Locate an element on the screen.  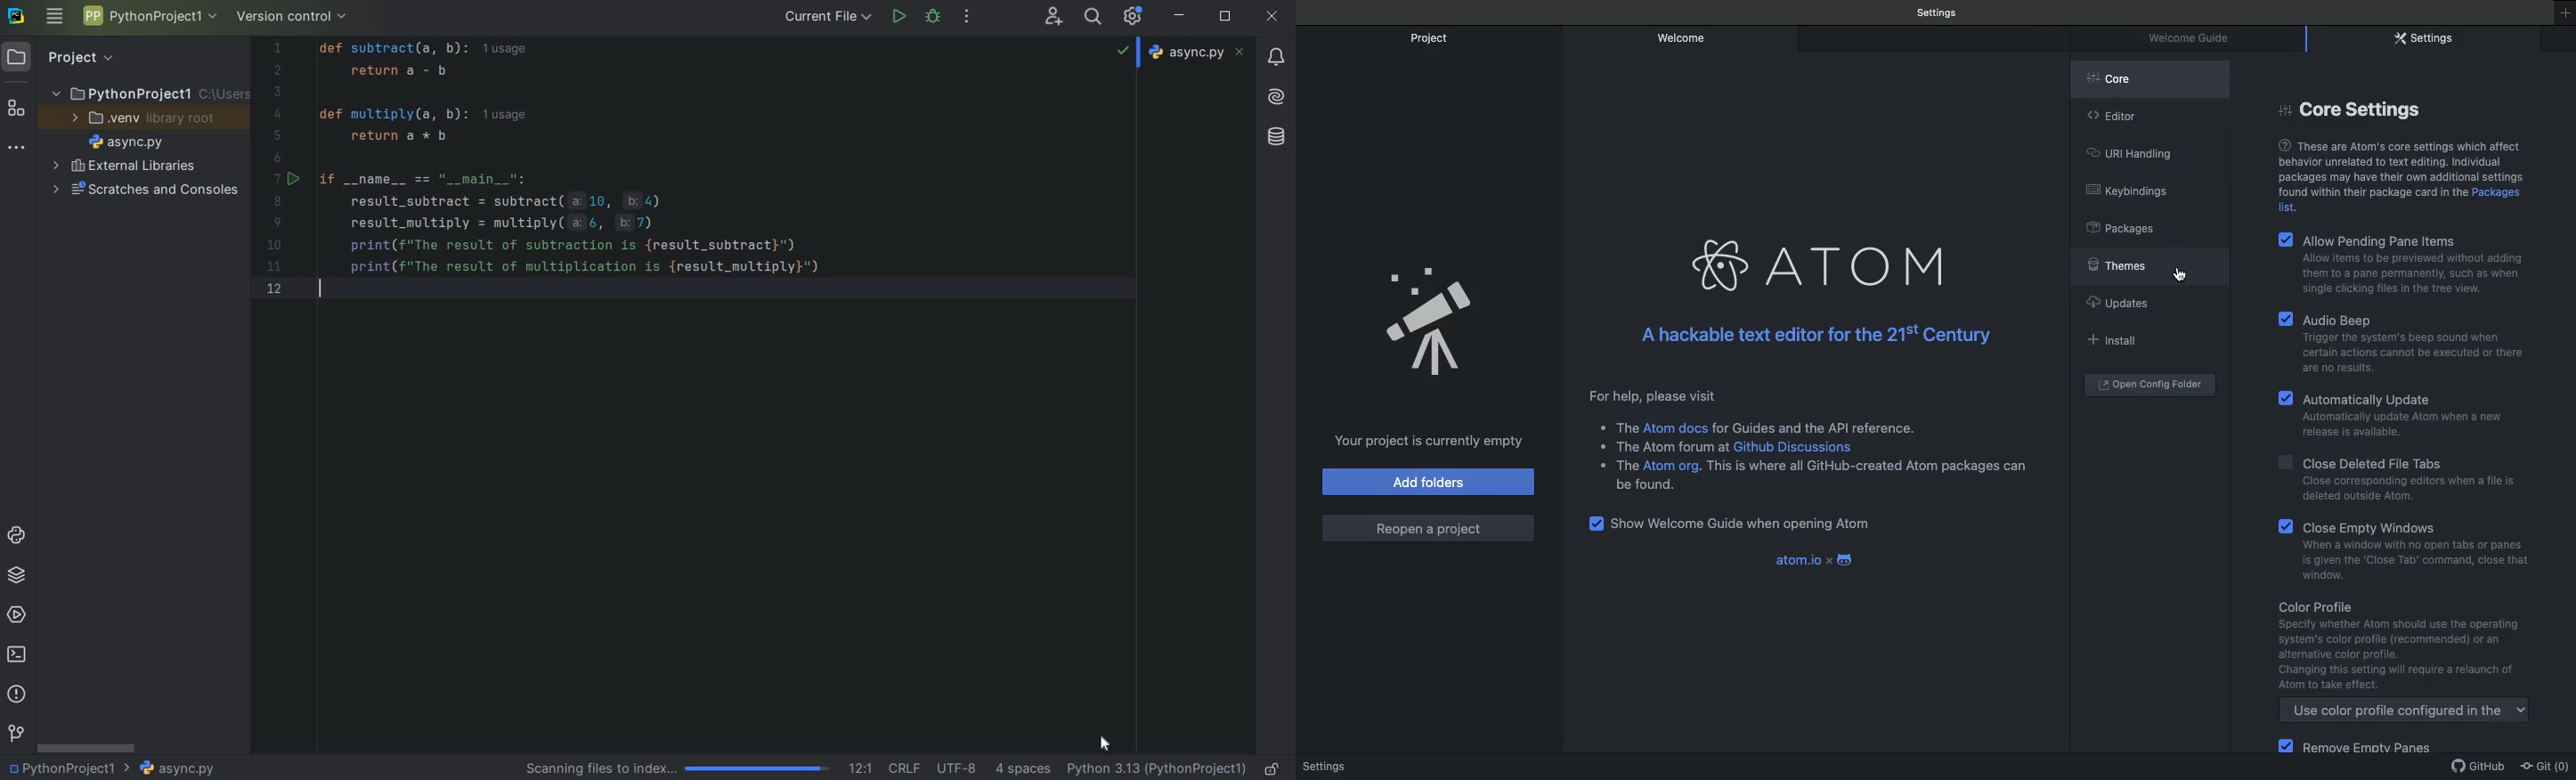
Your project is currently empty is located at coordinates (1426, 439).